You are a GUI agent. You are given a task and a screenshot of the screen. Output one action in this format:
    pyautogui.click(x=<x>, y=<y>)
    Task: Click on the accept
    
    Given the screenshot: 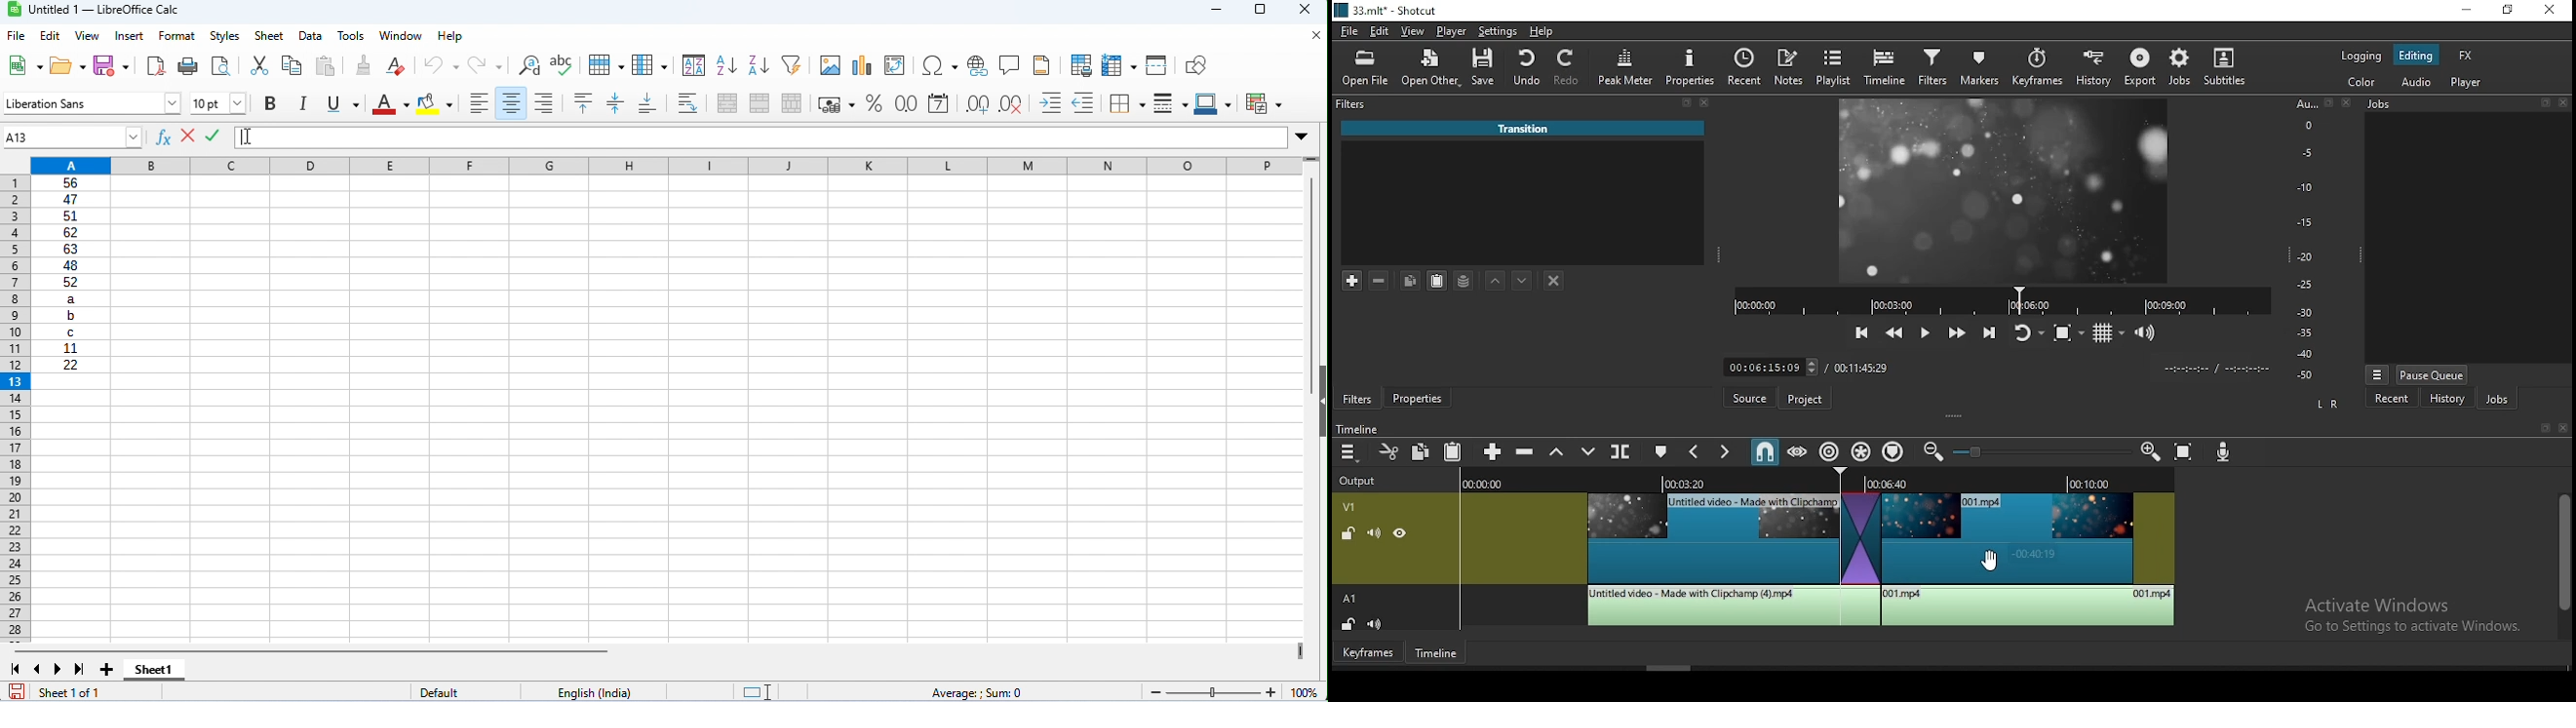 What is the action you would take?
    pyautogui.click(x=212, y=135)
    